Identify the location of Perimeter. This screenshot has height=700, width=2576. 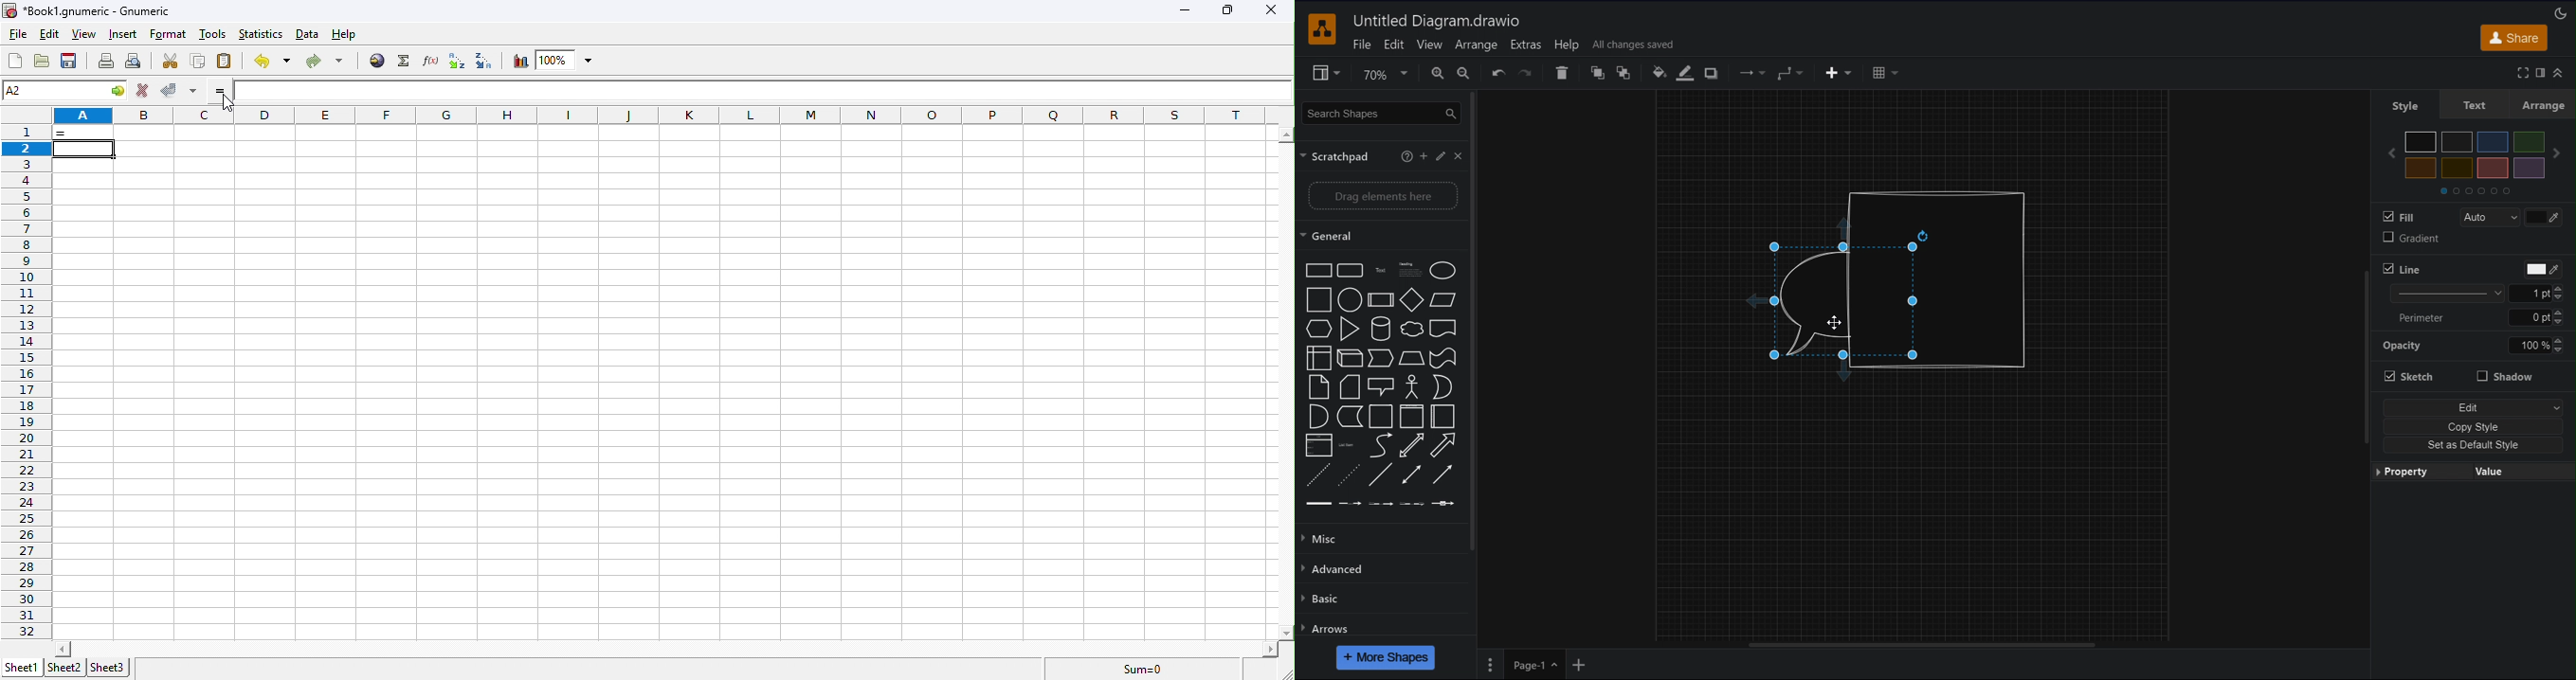
(2421, 318).